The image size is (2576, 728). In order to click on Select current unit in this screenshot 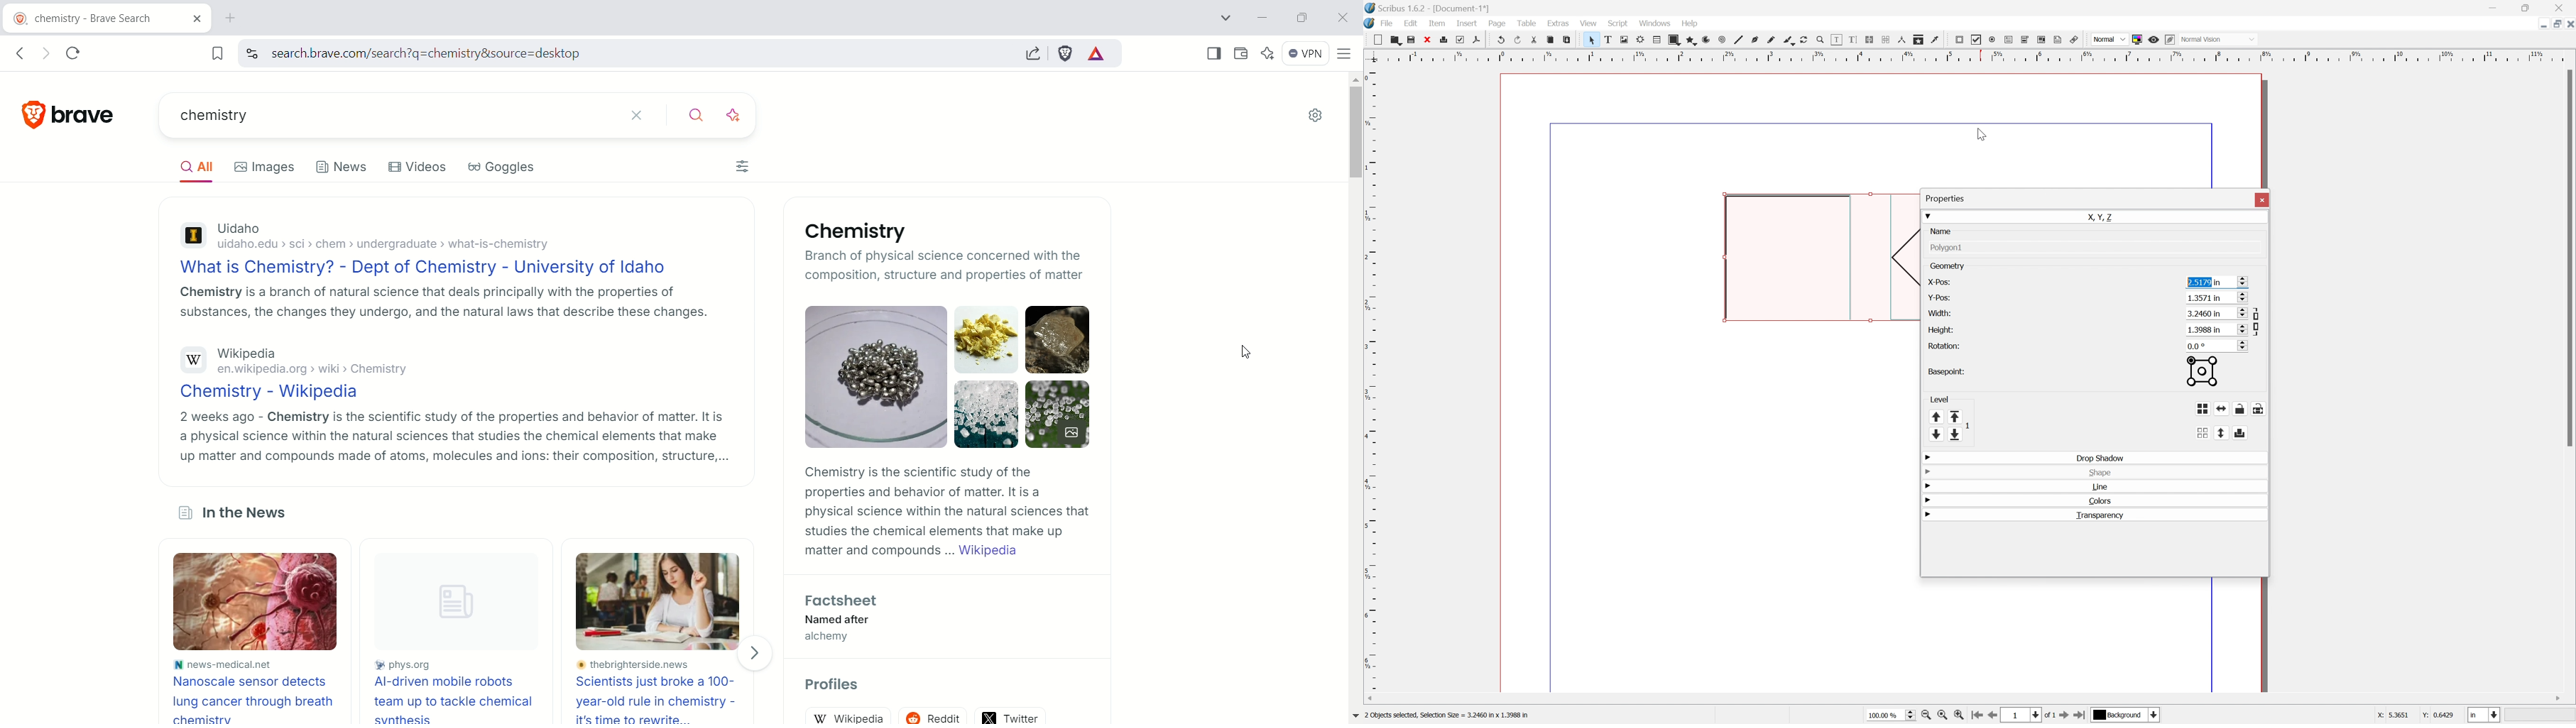, I will do `click(2484, 716)`.